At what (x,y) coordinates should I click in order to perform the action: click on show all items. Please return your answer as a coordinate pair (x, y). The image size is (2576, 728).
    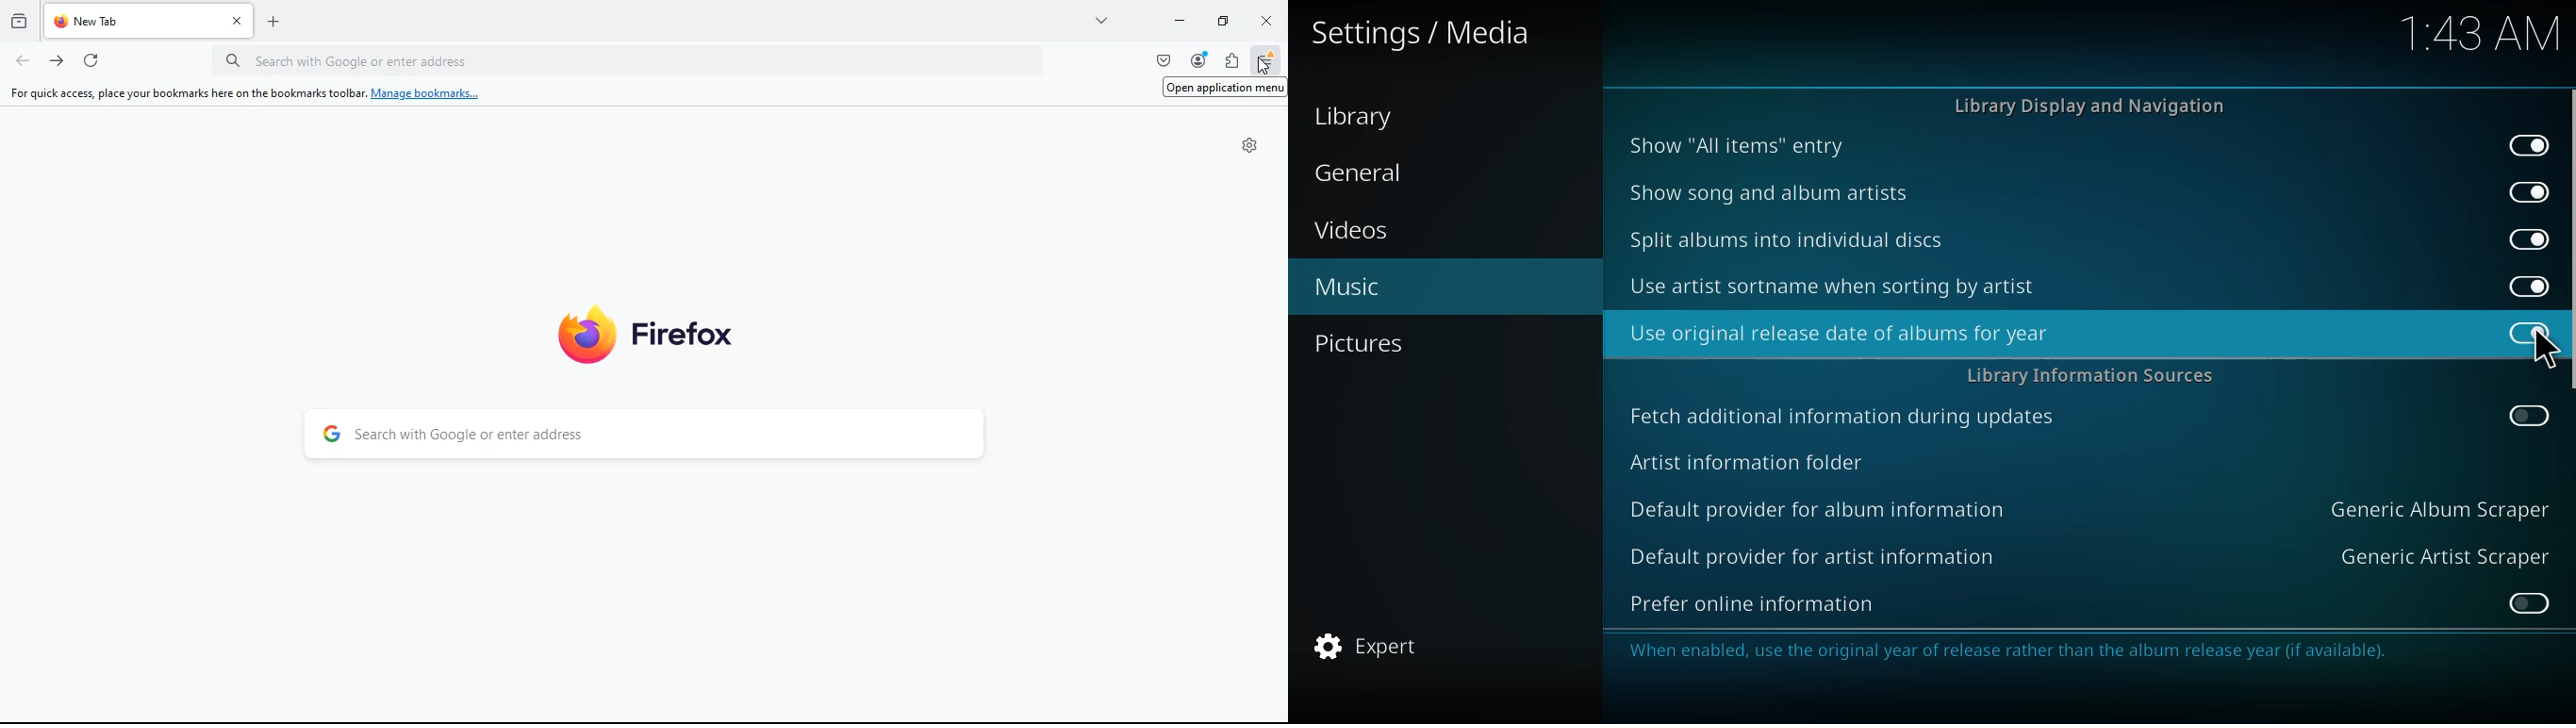
    Looking at the image, I should click on (1736, 143).